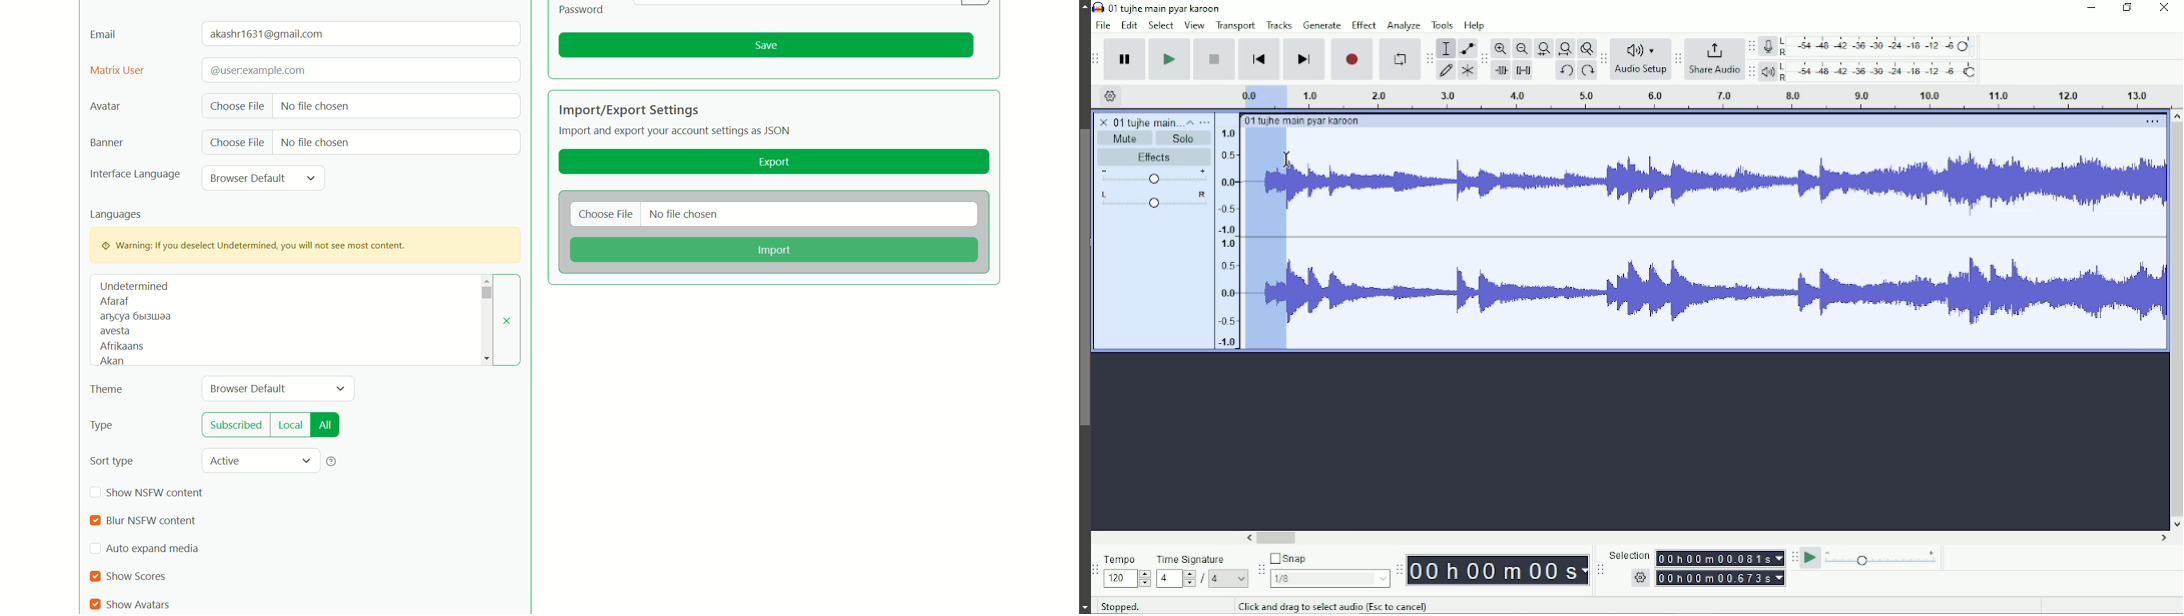  What do you see at coordinates (2163, 9) in the screenshot?
I see `Close` at bounding box center [2163, 9].